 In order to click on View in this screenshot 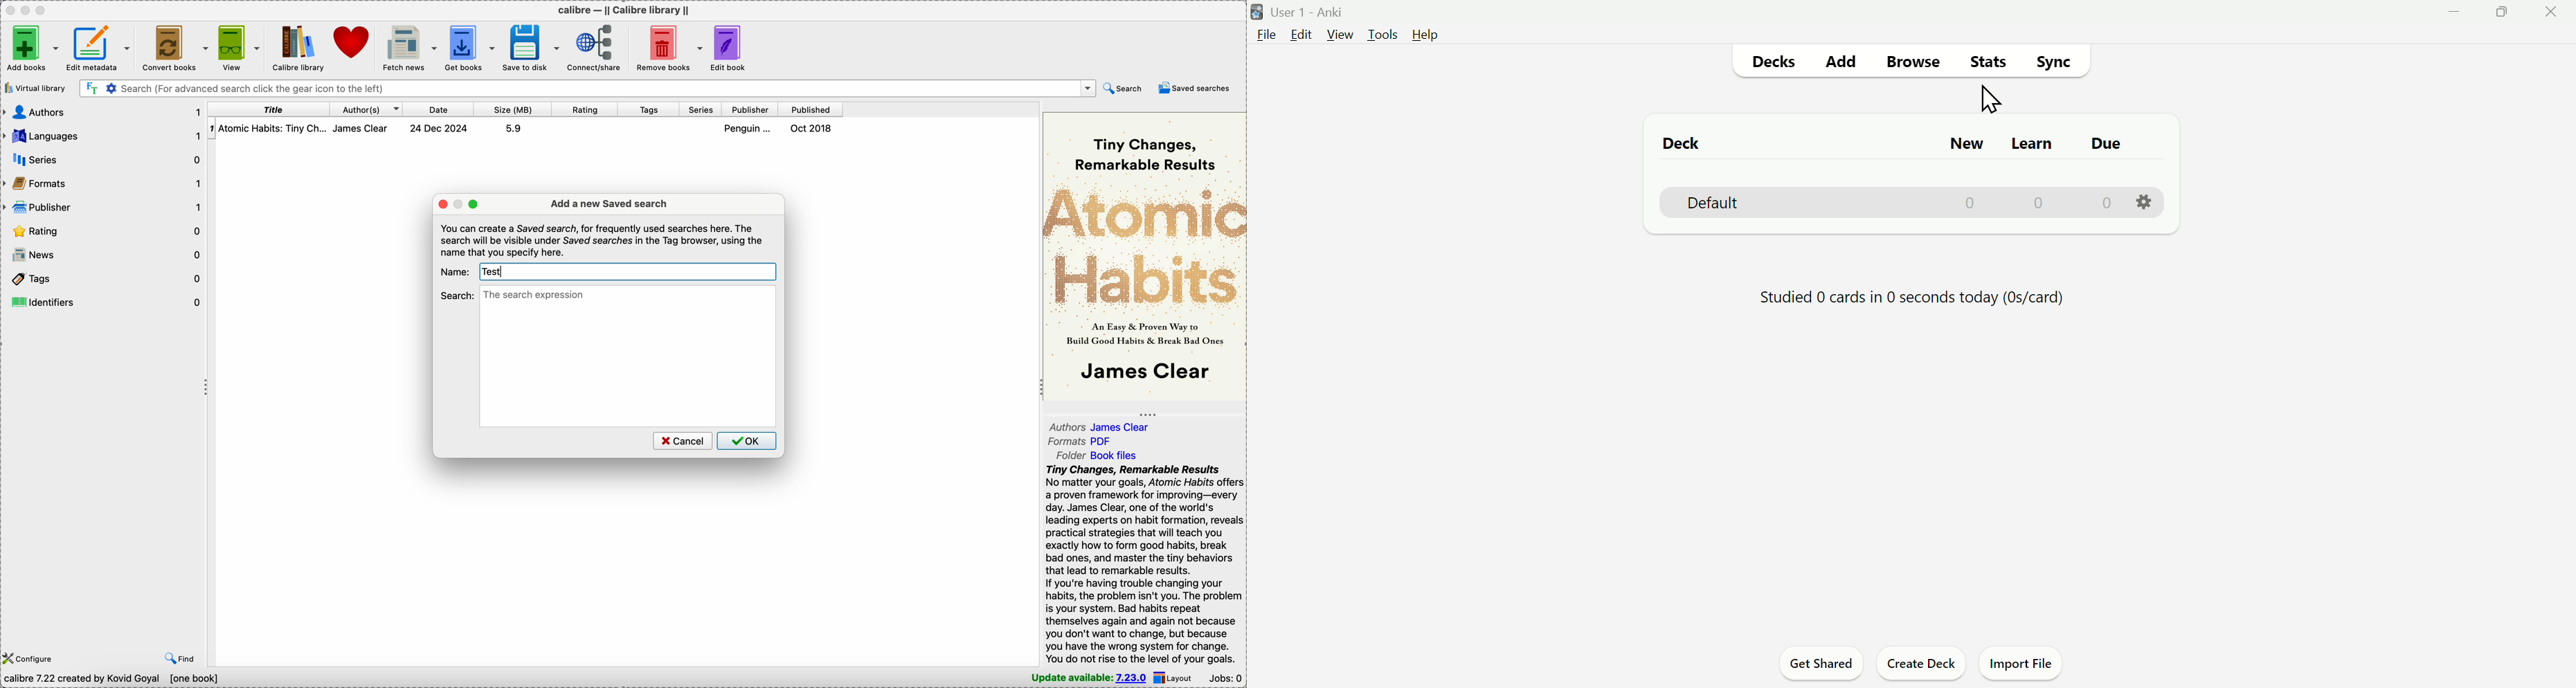, I will do `click(1340, 34)`.